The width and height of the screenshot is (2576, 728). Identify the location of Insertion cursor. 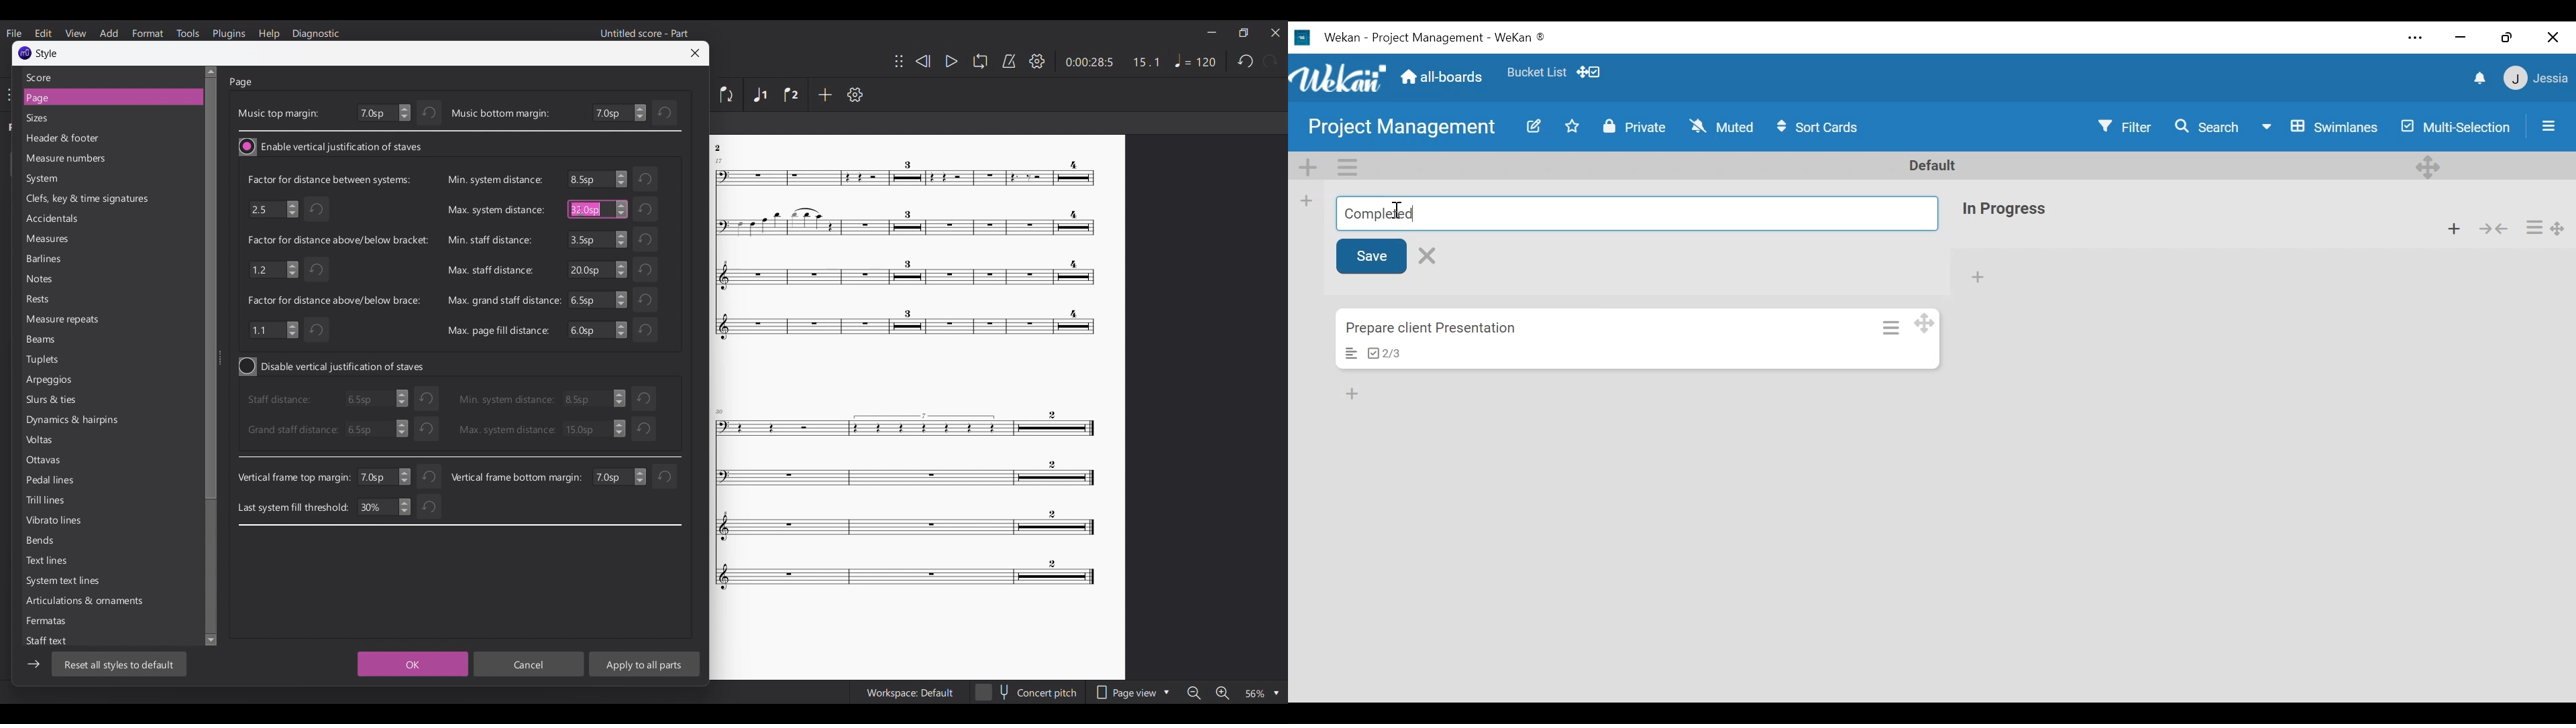
(1397, 210).